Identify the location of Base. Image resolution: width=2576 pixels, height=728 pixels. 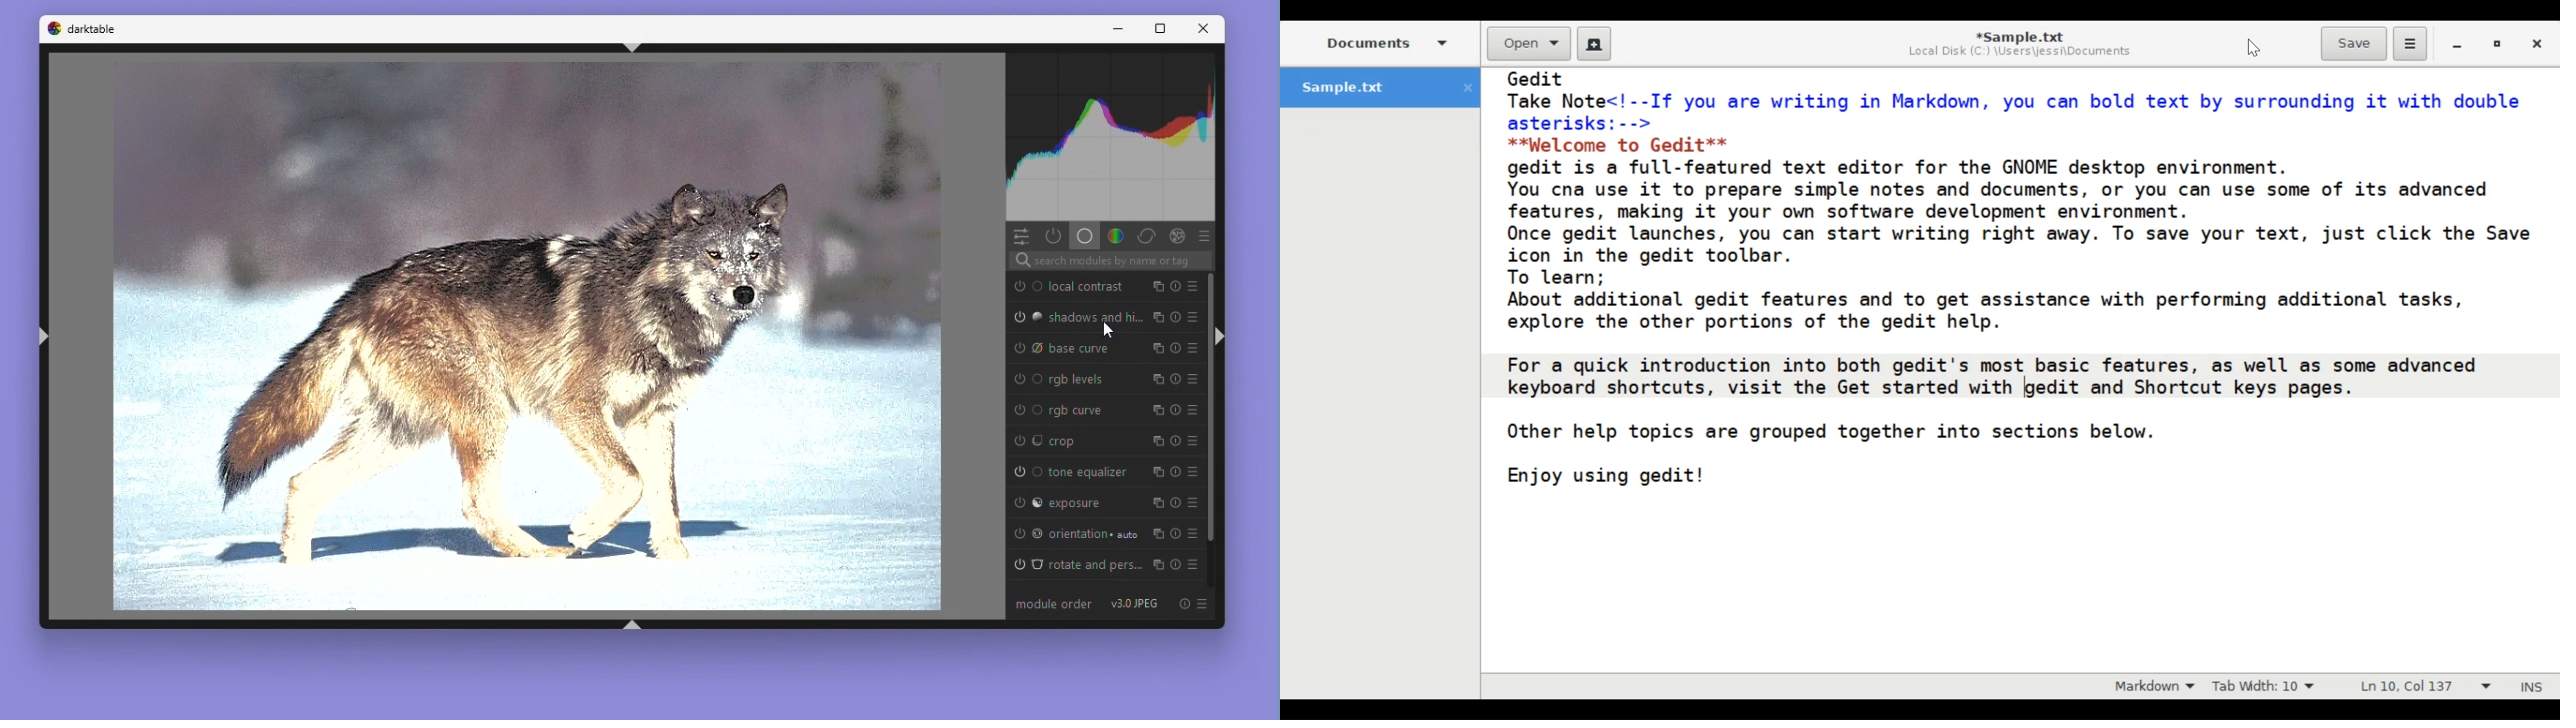
(1084, 236).